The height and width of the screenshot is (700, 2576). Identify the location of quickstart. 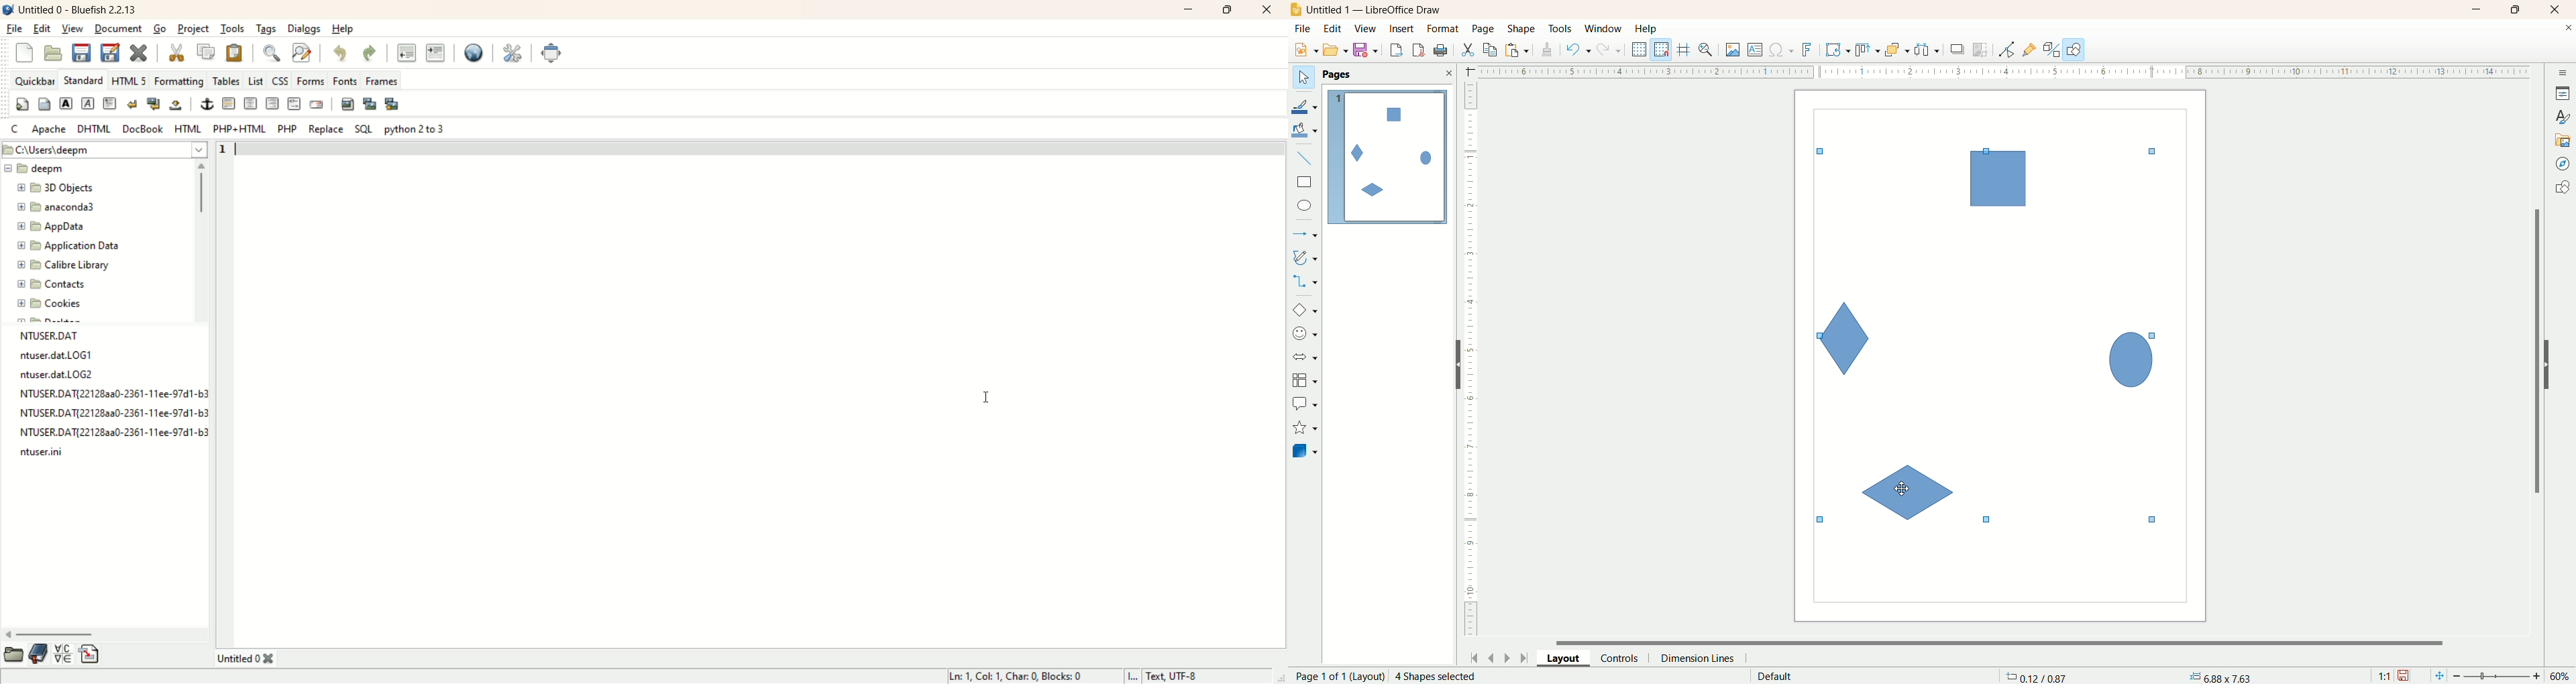
(22, 104).